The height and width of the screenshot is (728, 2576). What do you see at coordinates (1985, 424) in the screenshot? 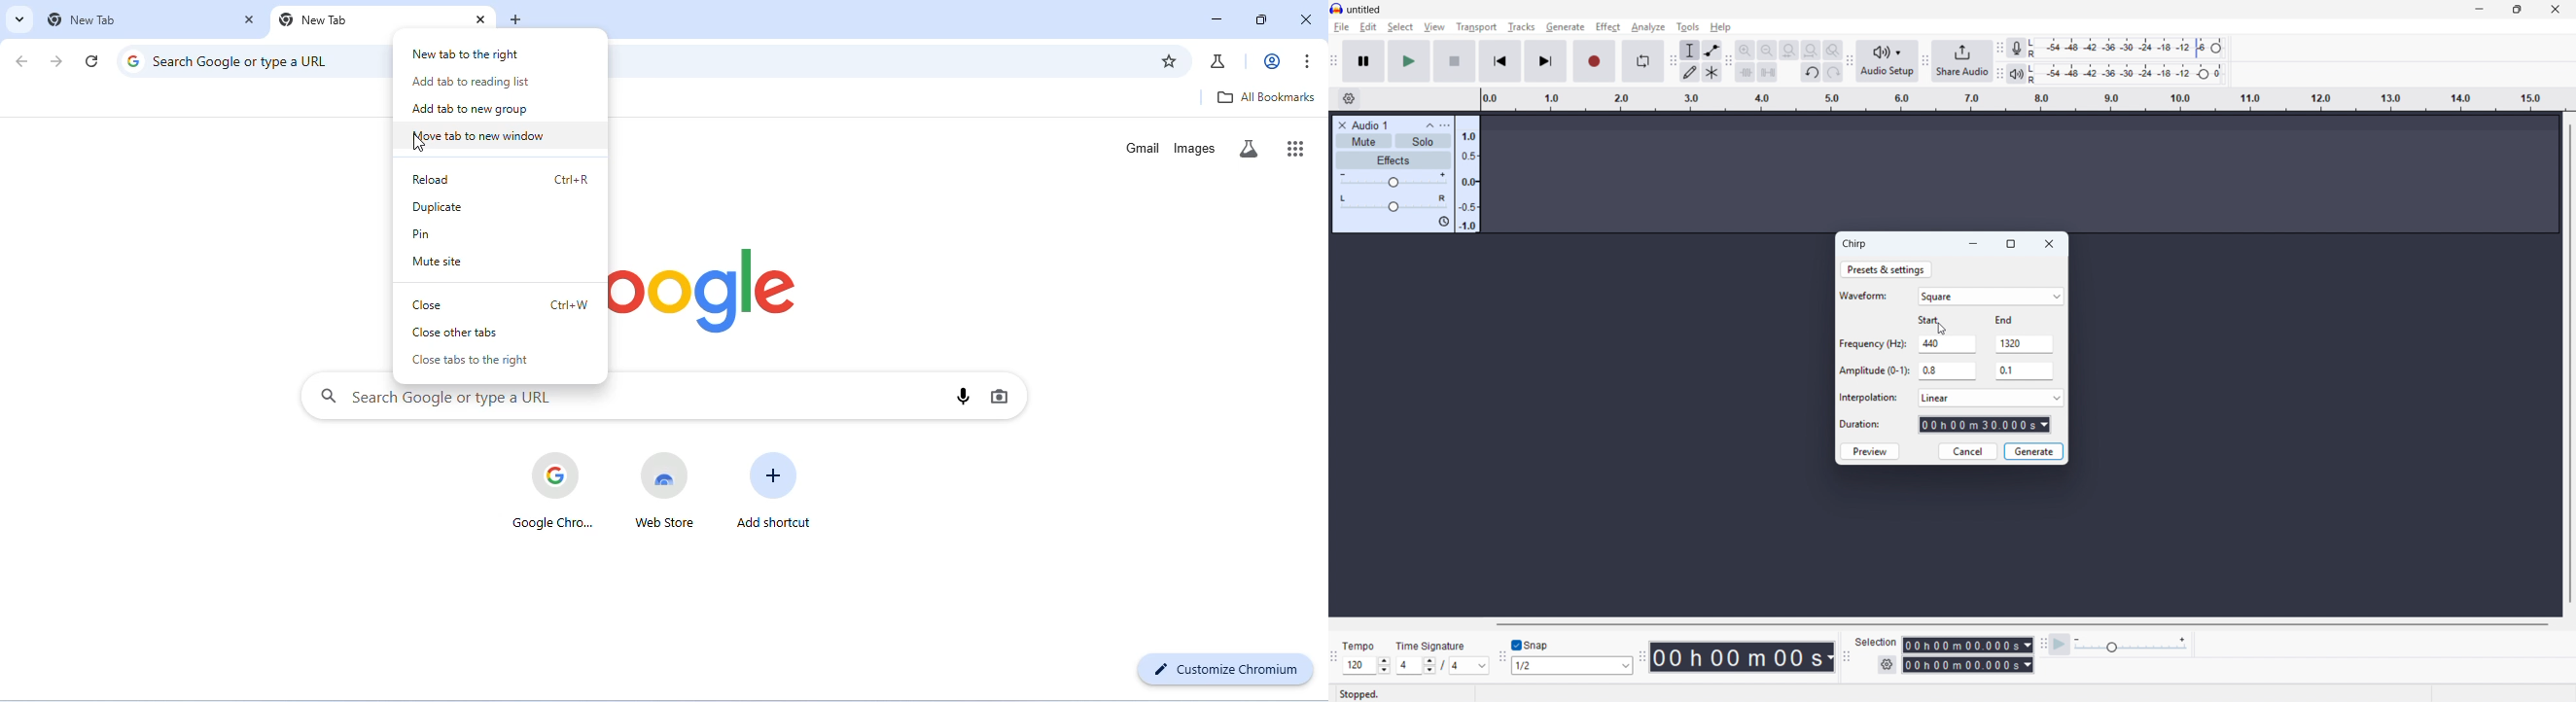
I see `Duration ` at bounding box center [1985, 424].